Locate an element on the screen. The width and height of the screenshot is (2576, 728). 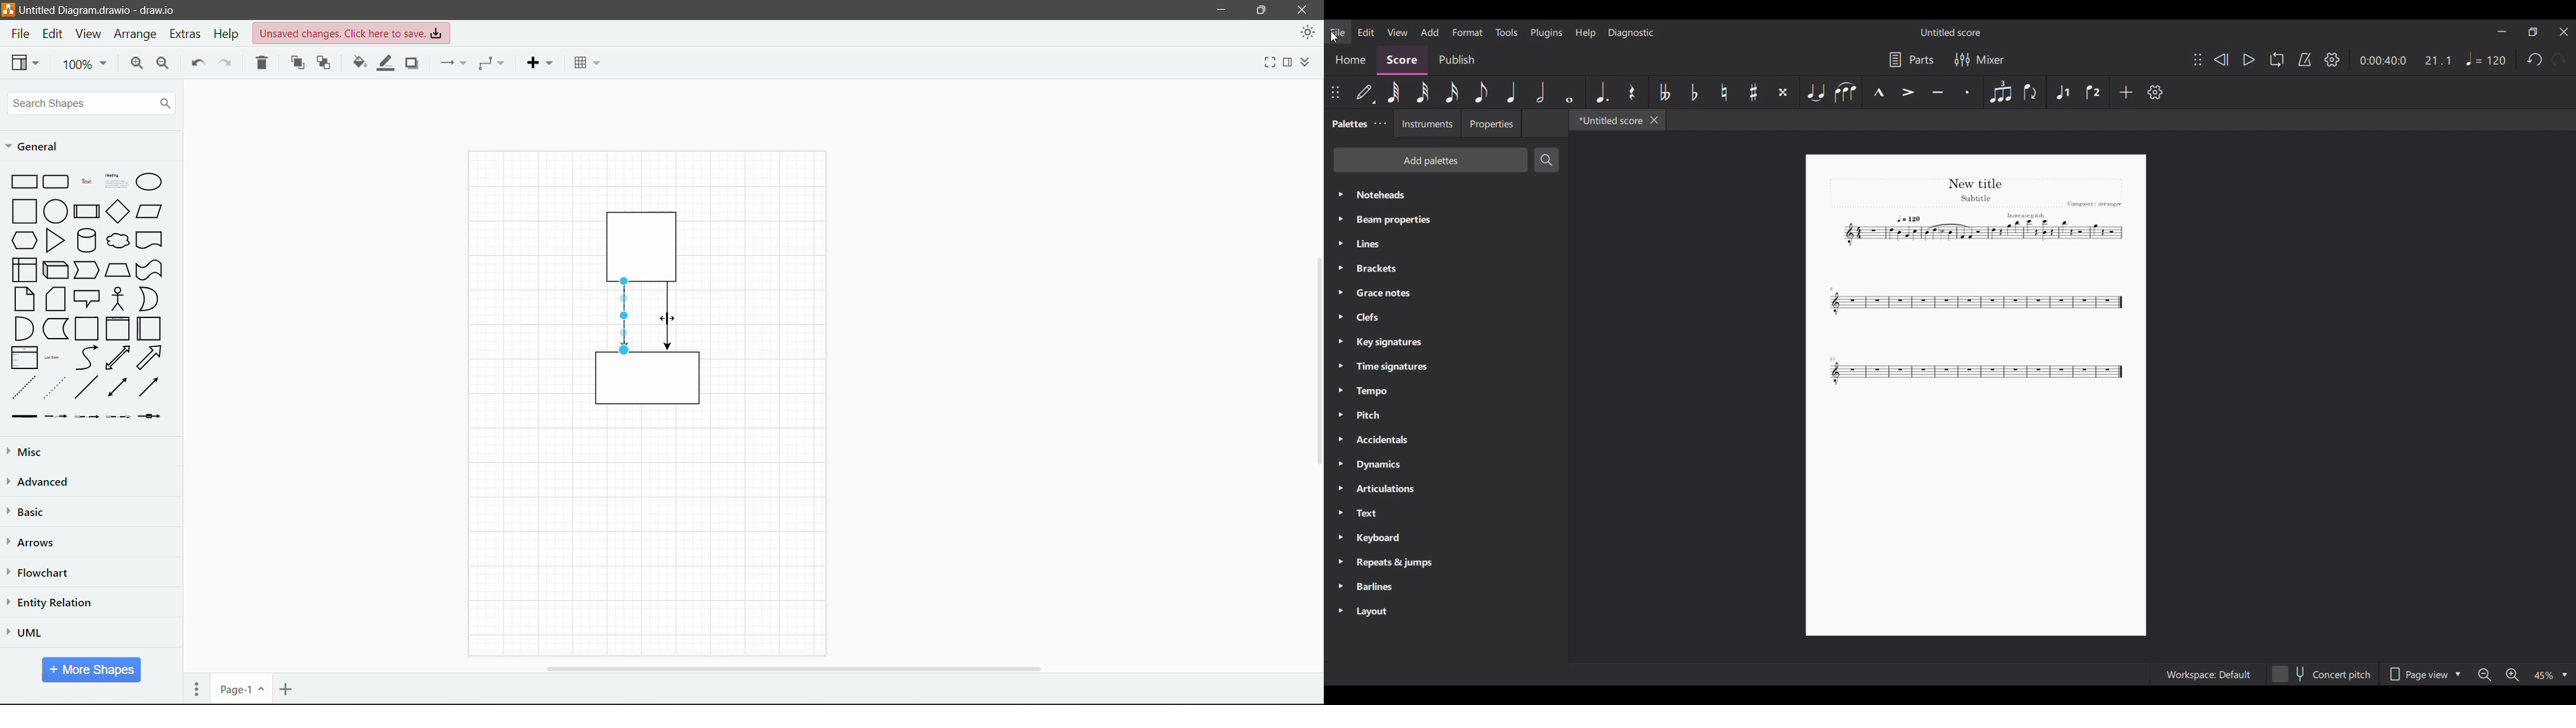
Whole note is located at coordinates (1569, 92).